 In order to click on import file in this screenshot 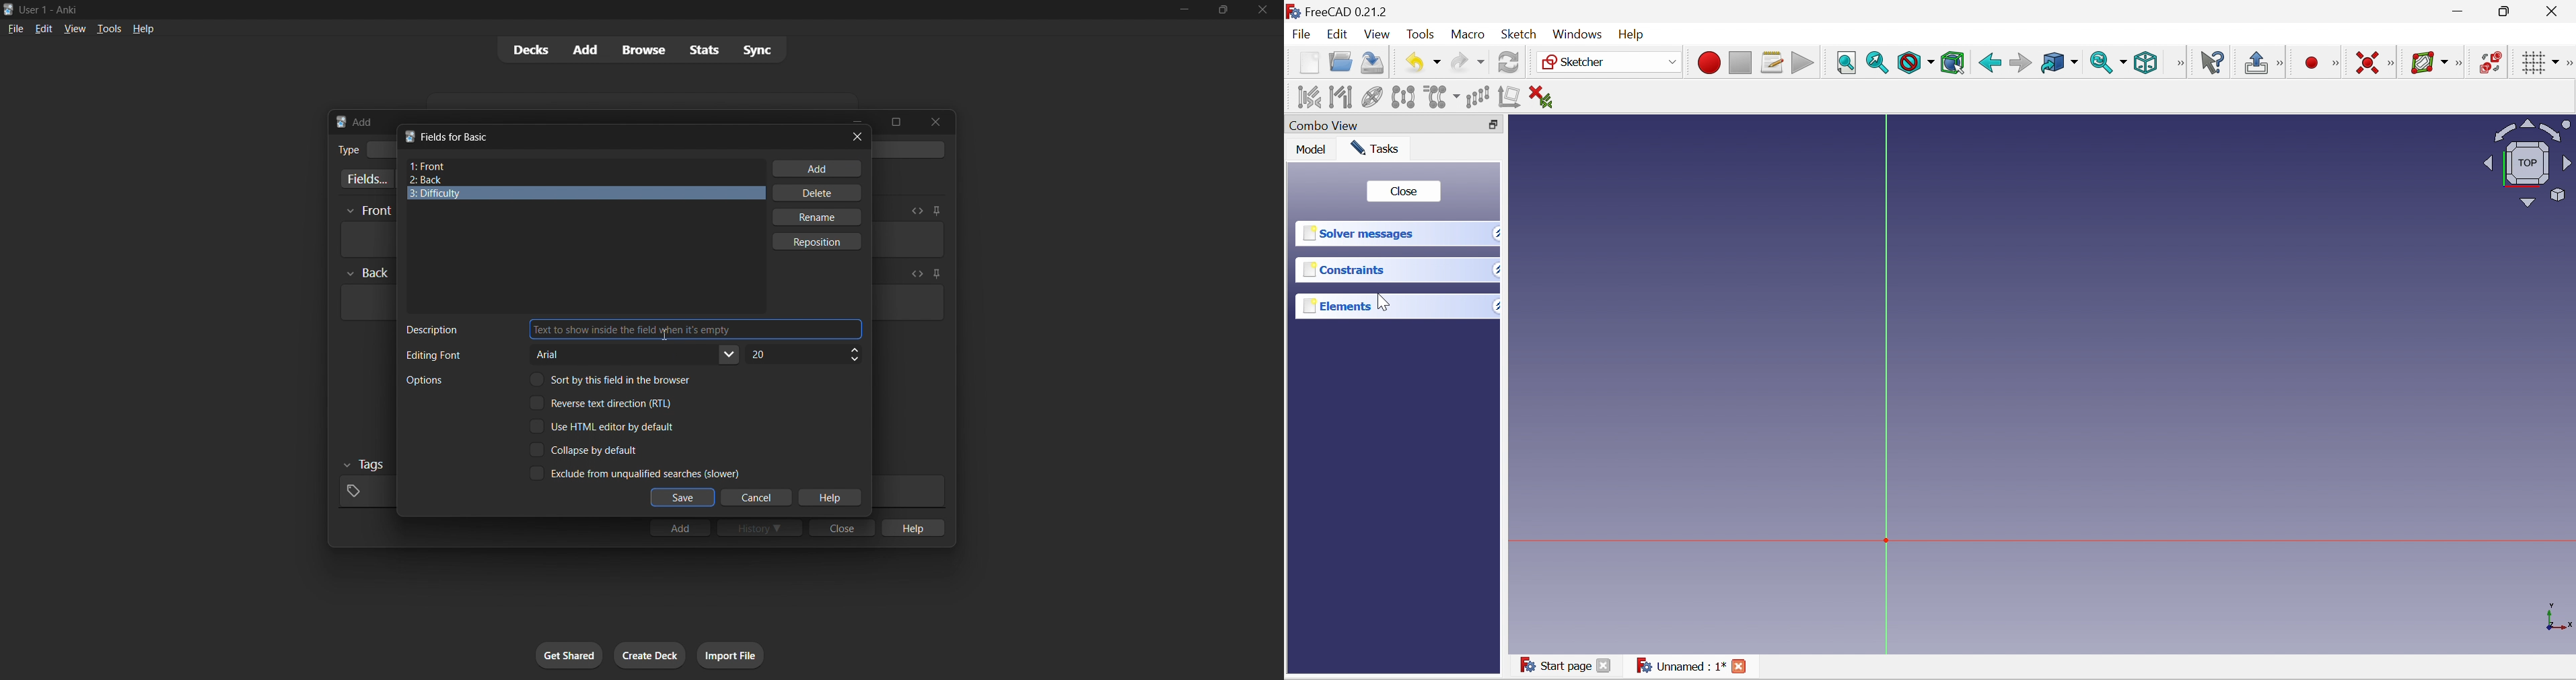, I will do `click(731, 655)`.